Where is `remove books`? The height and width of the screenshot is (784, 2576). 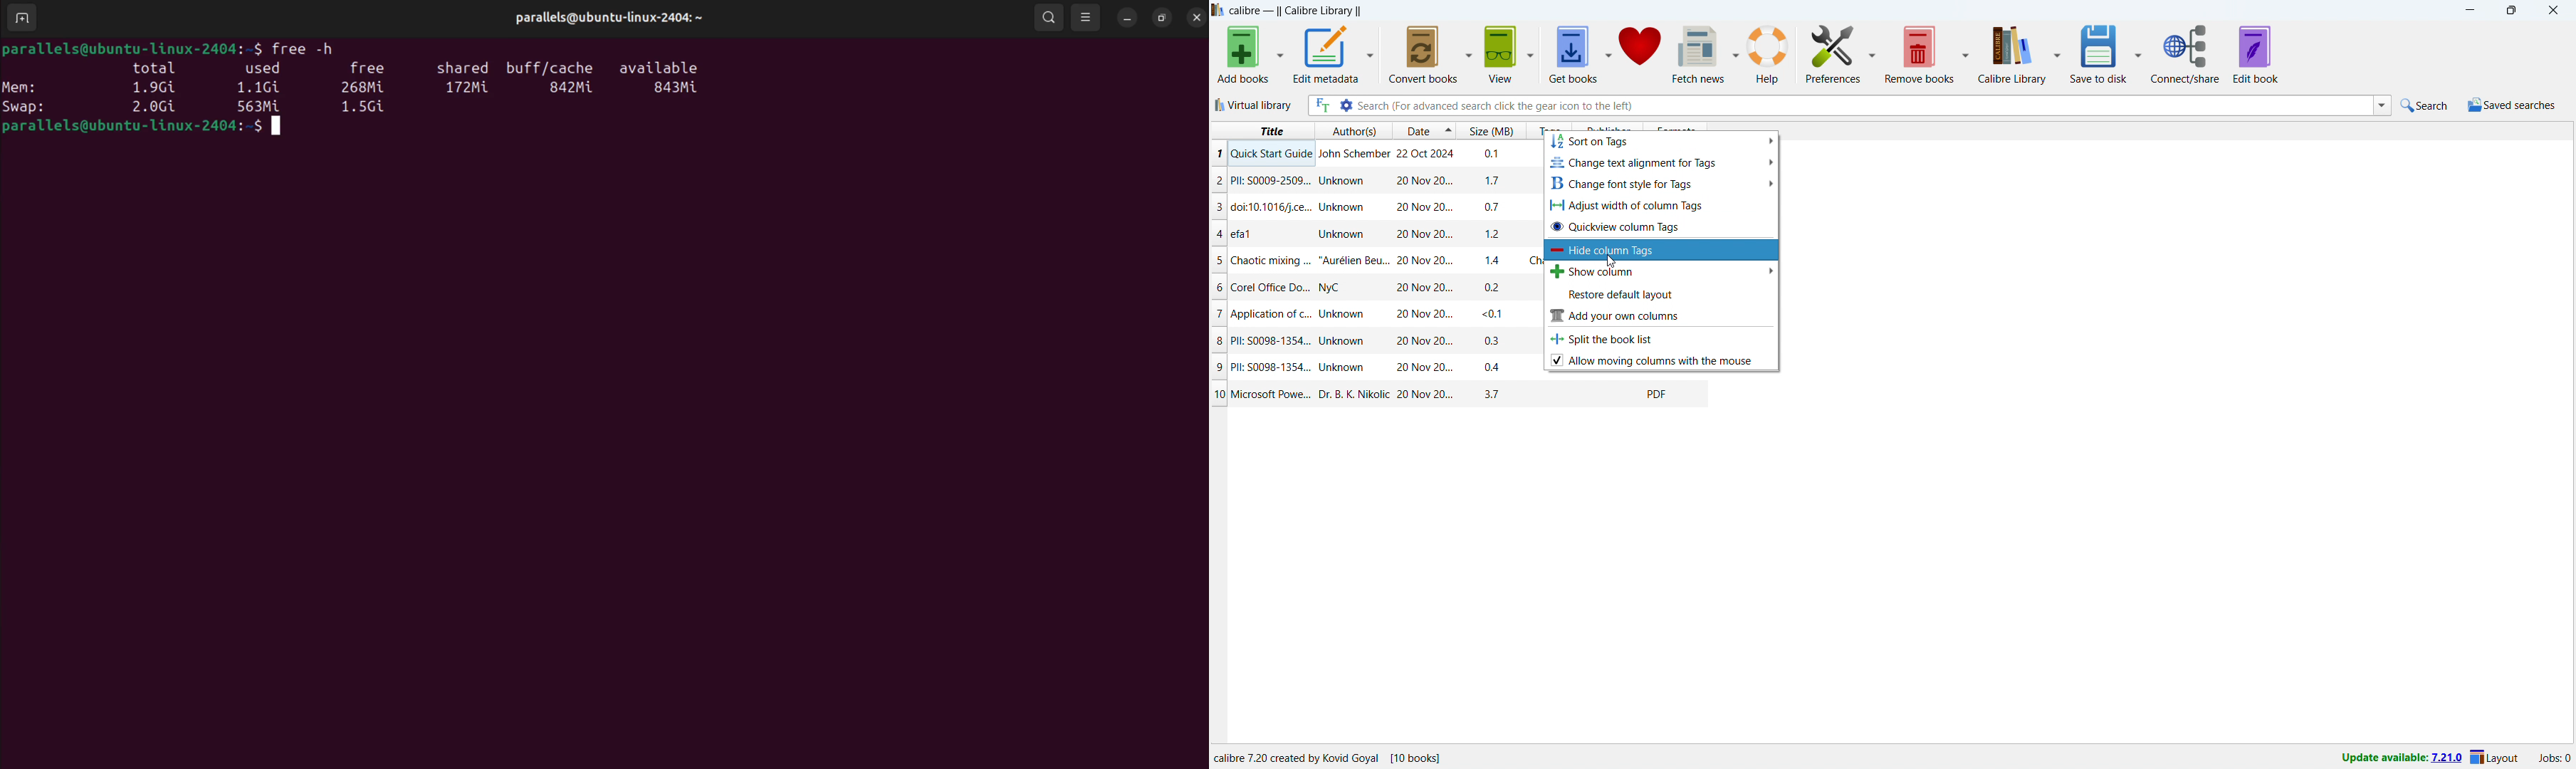 remove books is located at coordinates (1832, 53).